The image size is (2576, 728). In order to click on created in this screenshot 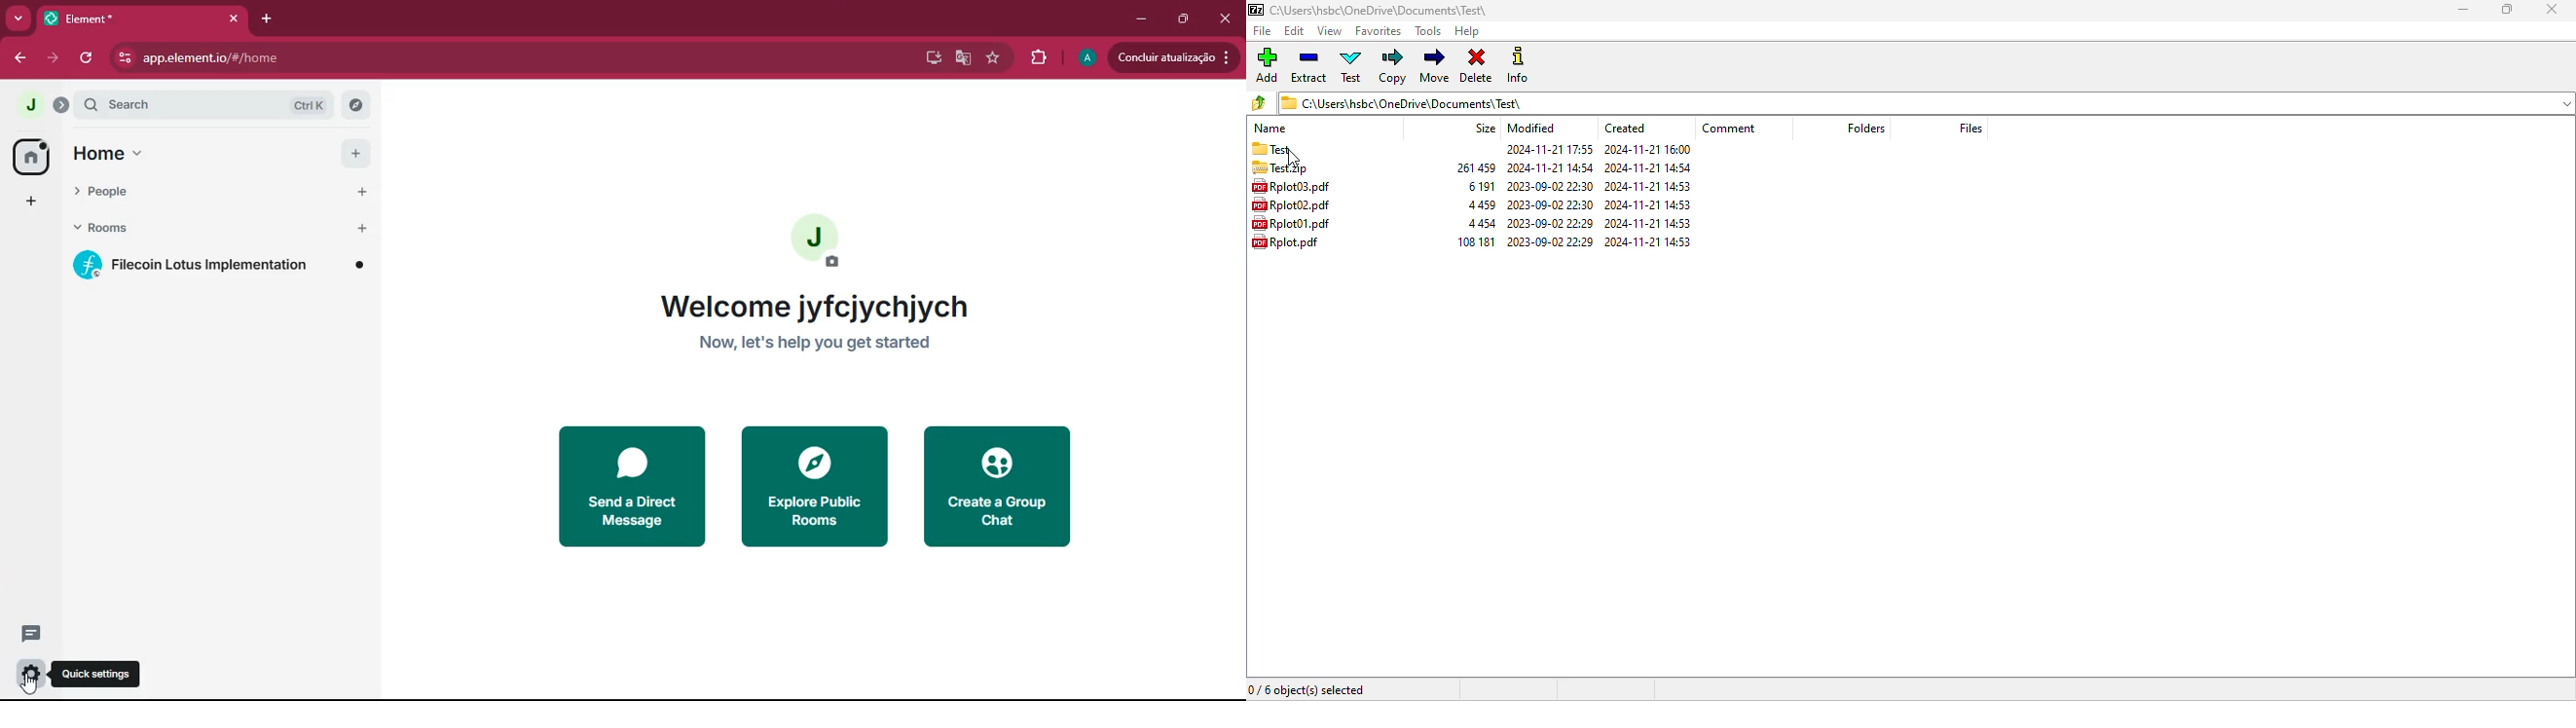, I will do `click(1628, 128)`.